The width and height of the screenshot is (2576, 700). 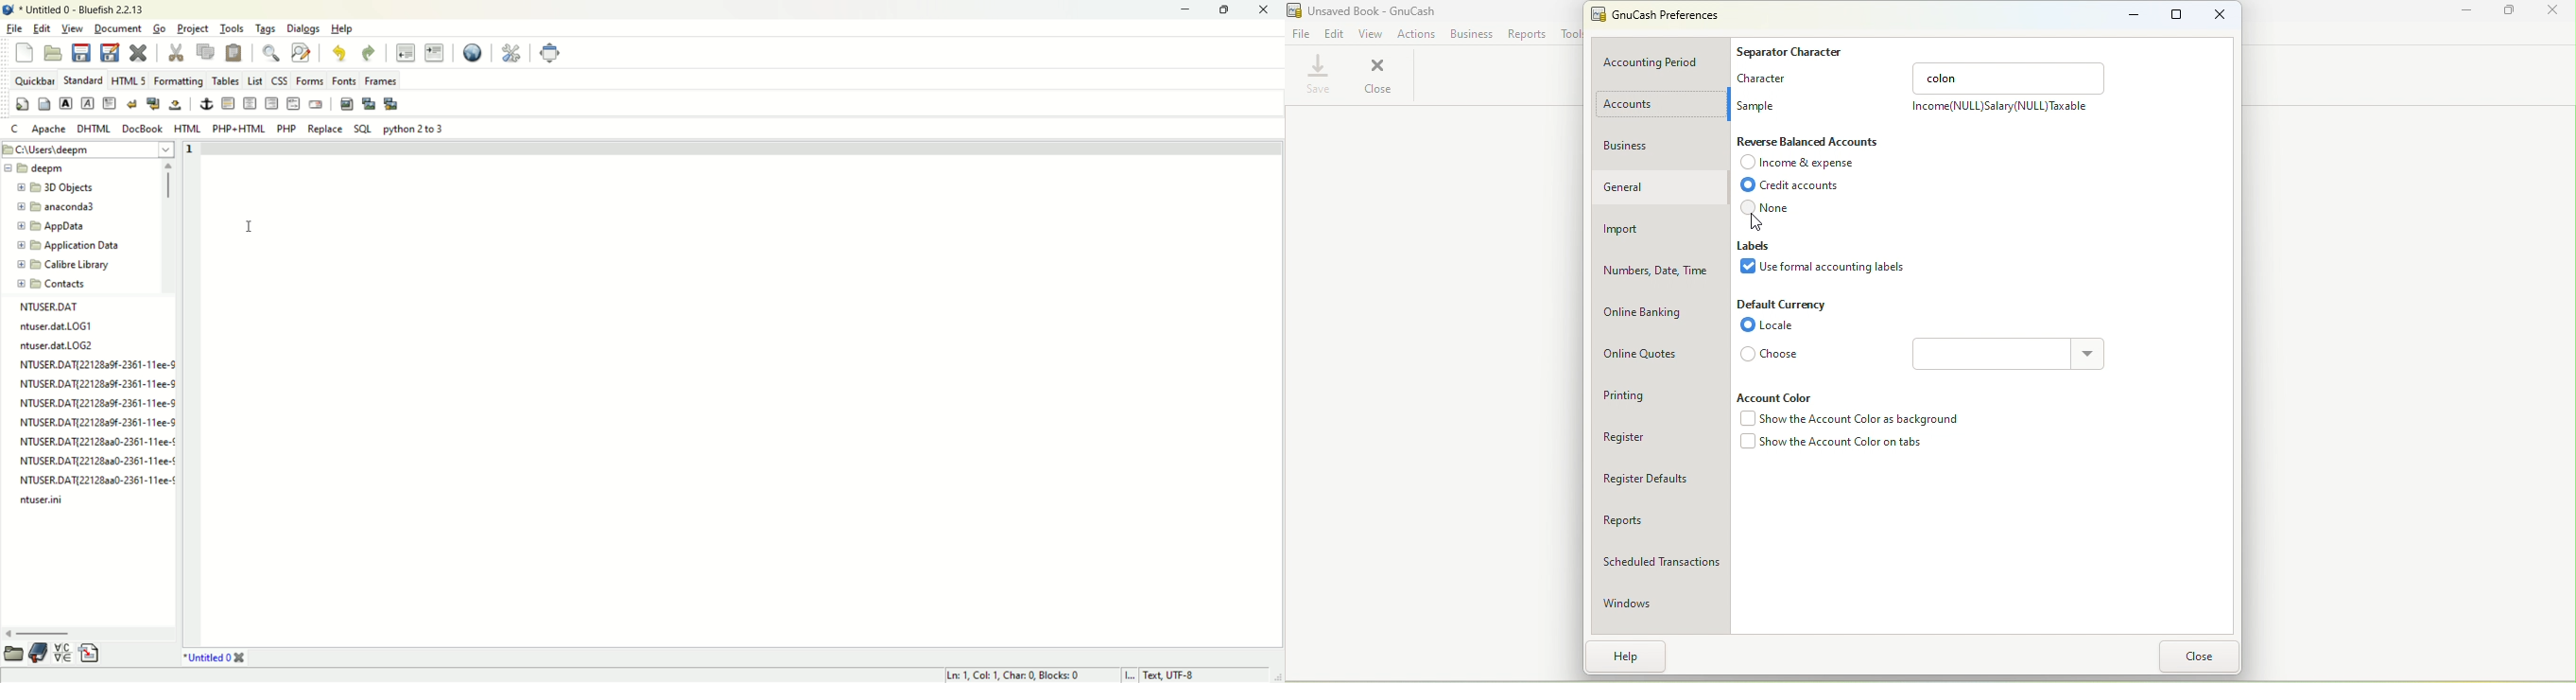 What do you see at coordinates (1801, 163) in the screenshot?
I see `Income and expense` at bounding box center [1801, 163].